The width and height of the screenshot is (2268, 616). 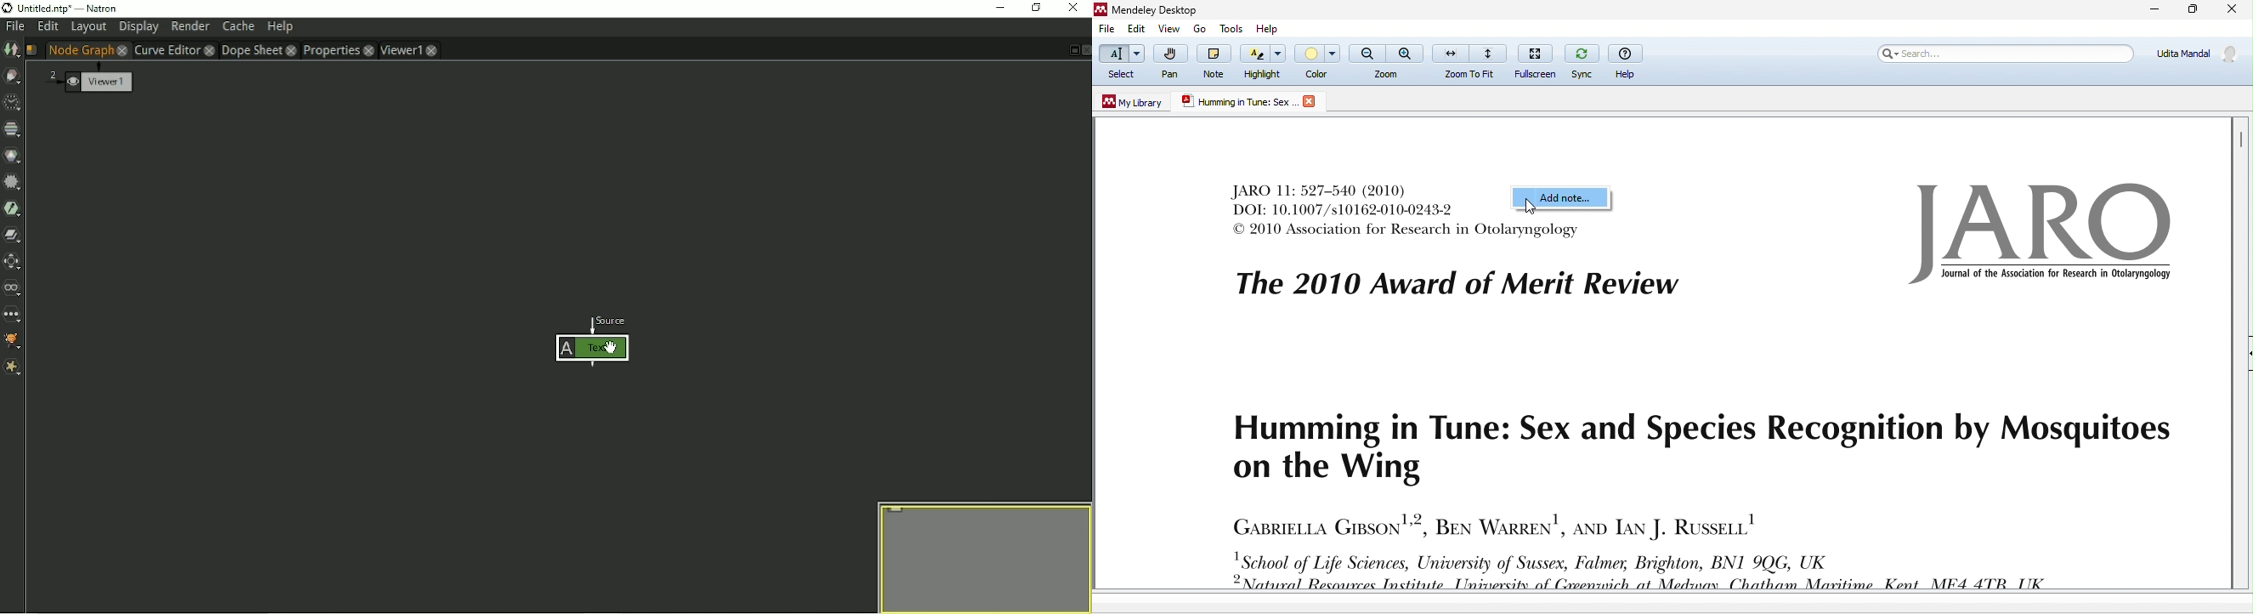 I want to click on logo, so click(x=2042, y=236).